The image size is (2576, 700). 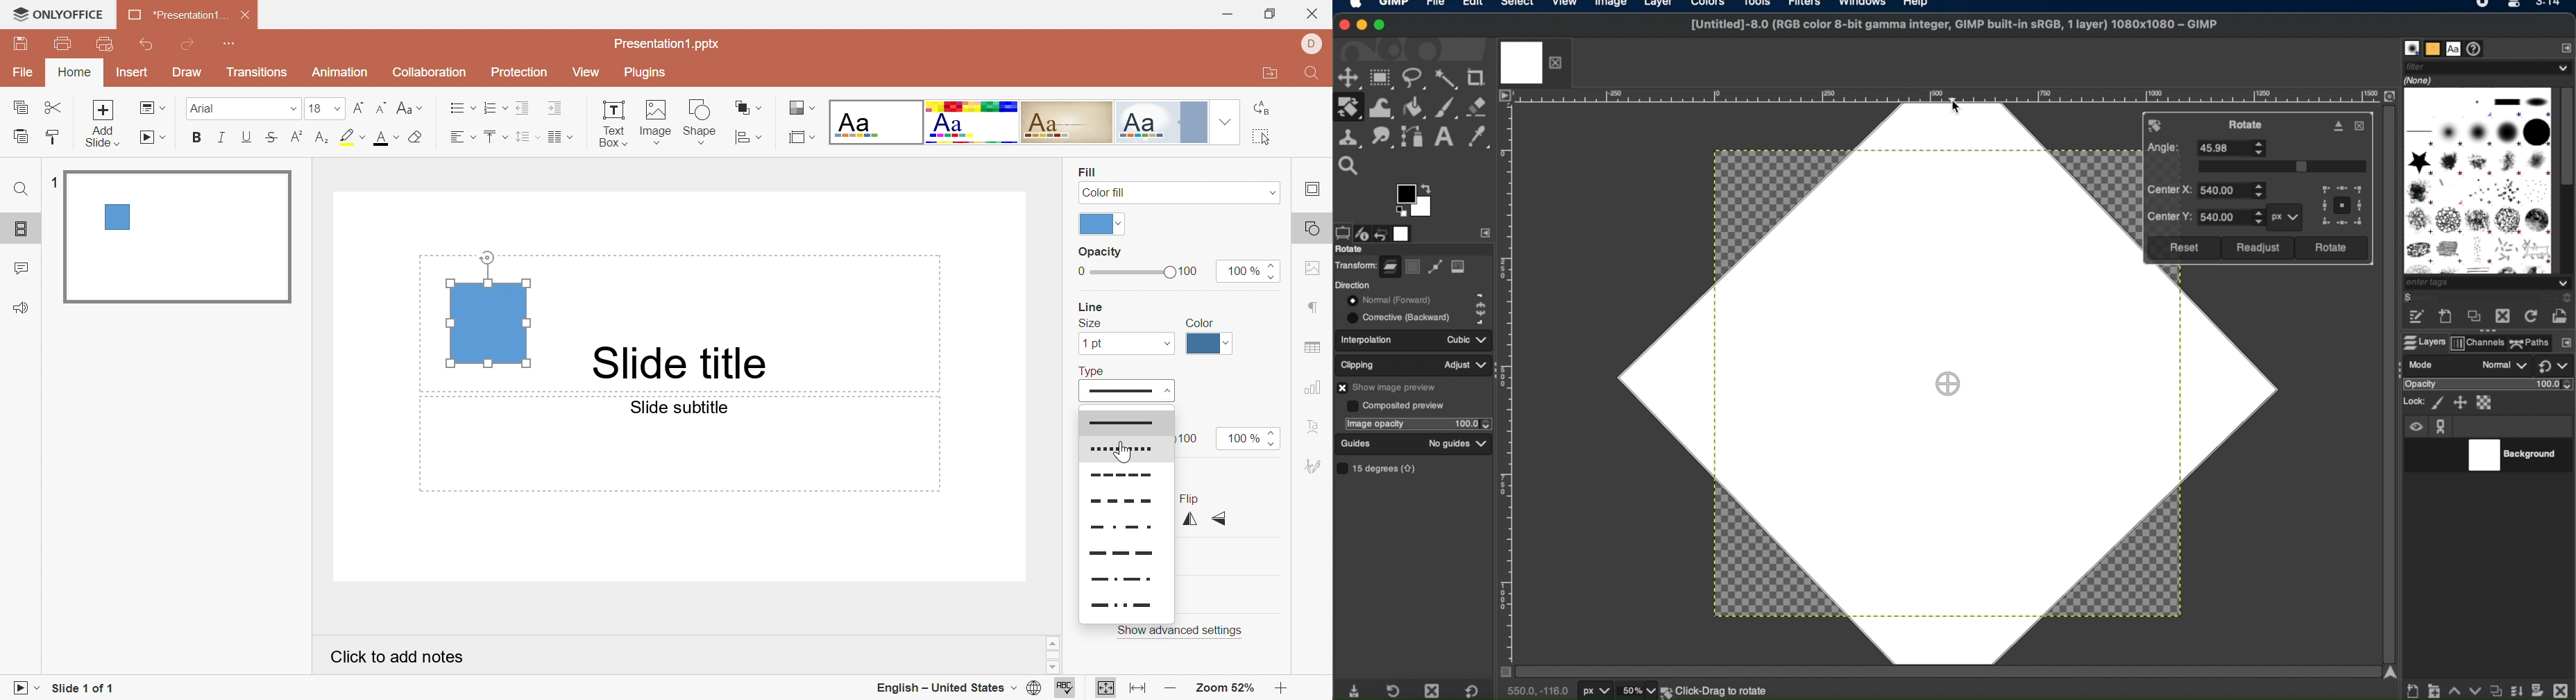 What do you see at coordinates (1483, 444) in the screenshot?
I see `guides dropdown` at bounding box center [1483, 444].